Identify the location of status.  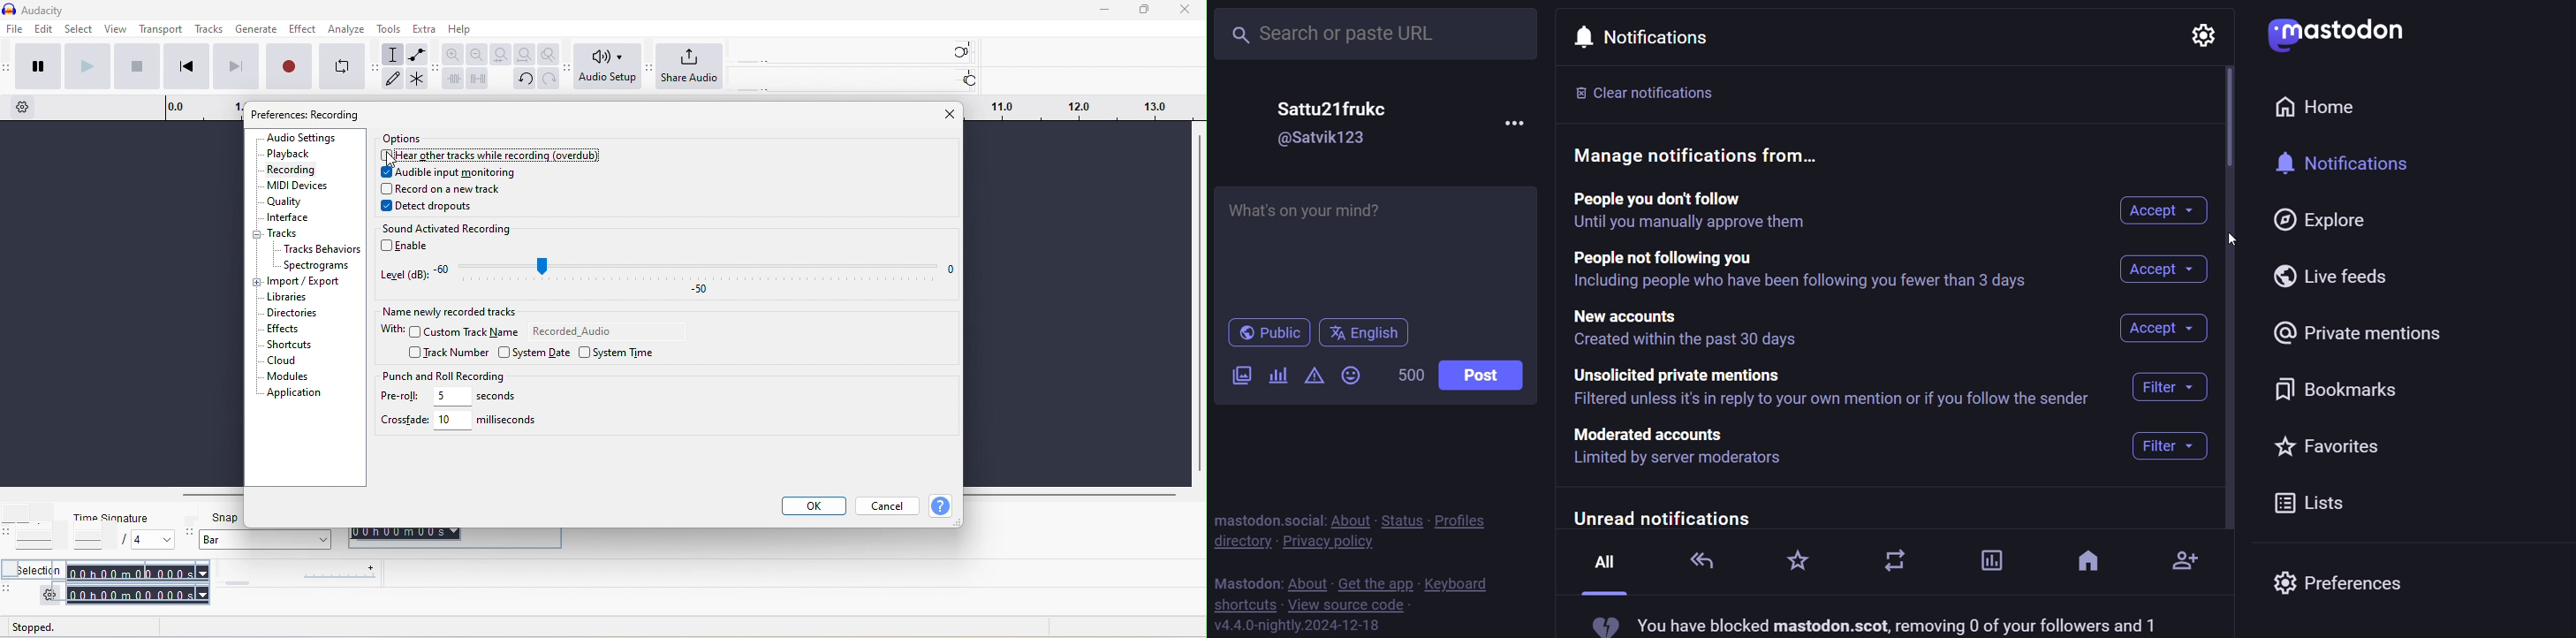
(1400, 518).